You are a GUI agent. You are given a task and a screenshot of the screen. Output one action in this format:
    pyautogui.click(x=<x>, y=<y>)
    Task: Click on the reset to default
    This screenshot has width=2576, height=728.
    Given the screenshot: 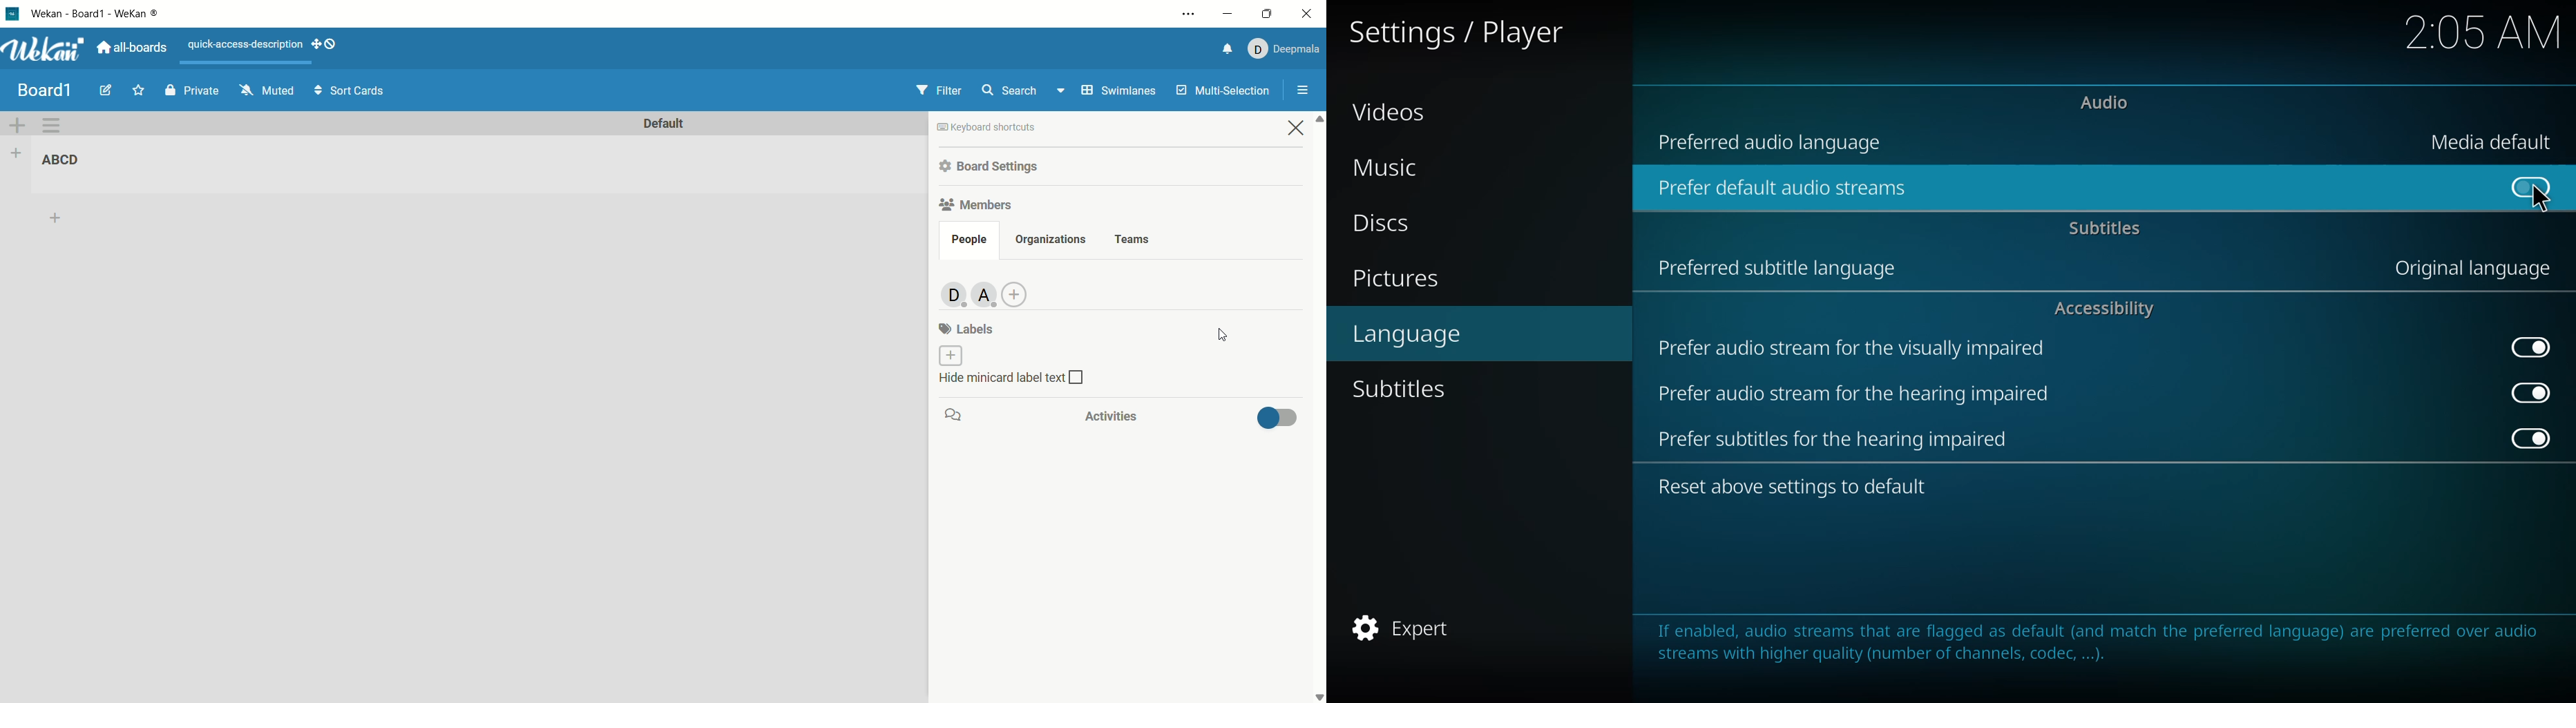 What is the action you would take?
    pyautogui.click(x=1799, y=485)
    